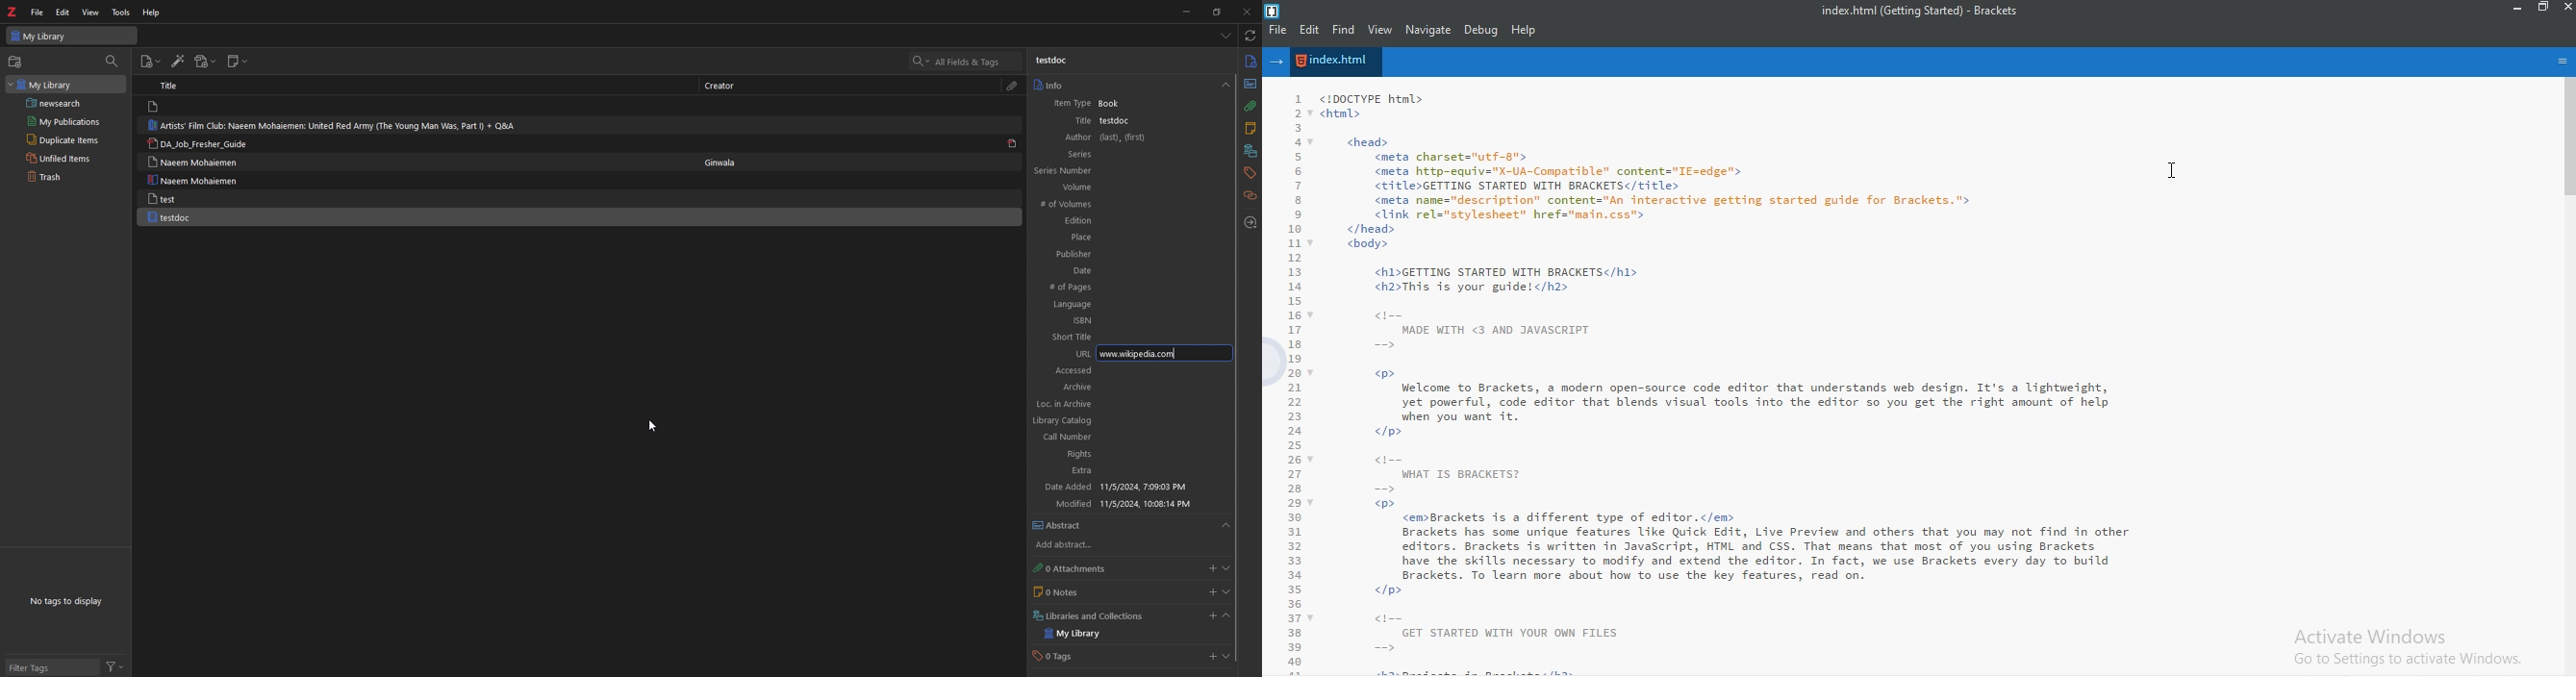 Image resolution: width=2576 pixels, height=700 pixels. What do you see at coordinates (1059, 388) in the screenshot?
I see `Archive` at bounding box center [1059, 388].